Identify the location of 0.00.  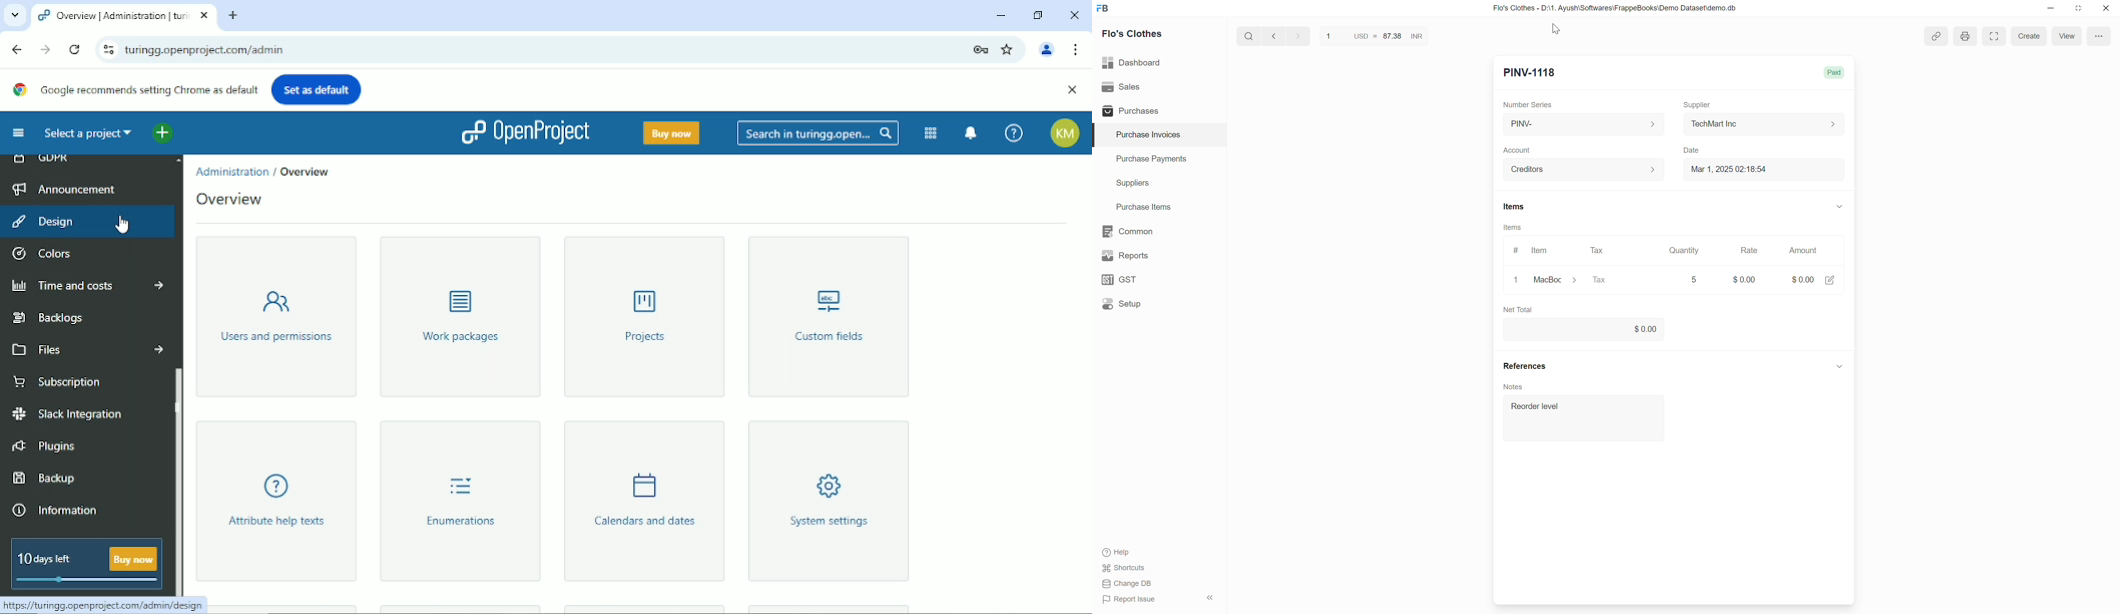
(1583, 328).